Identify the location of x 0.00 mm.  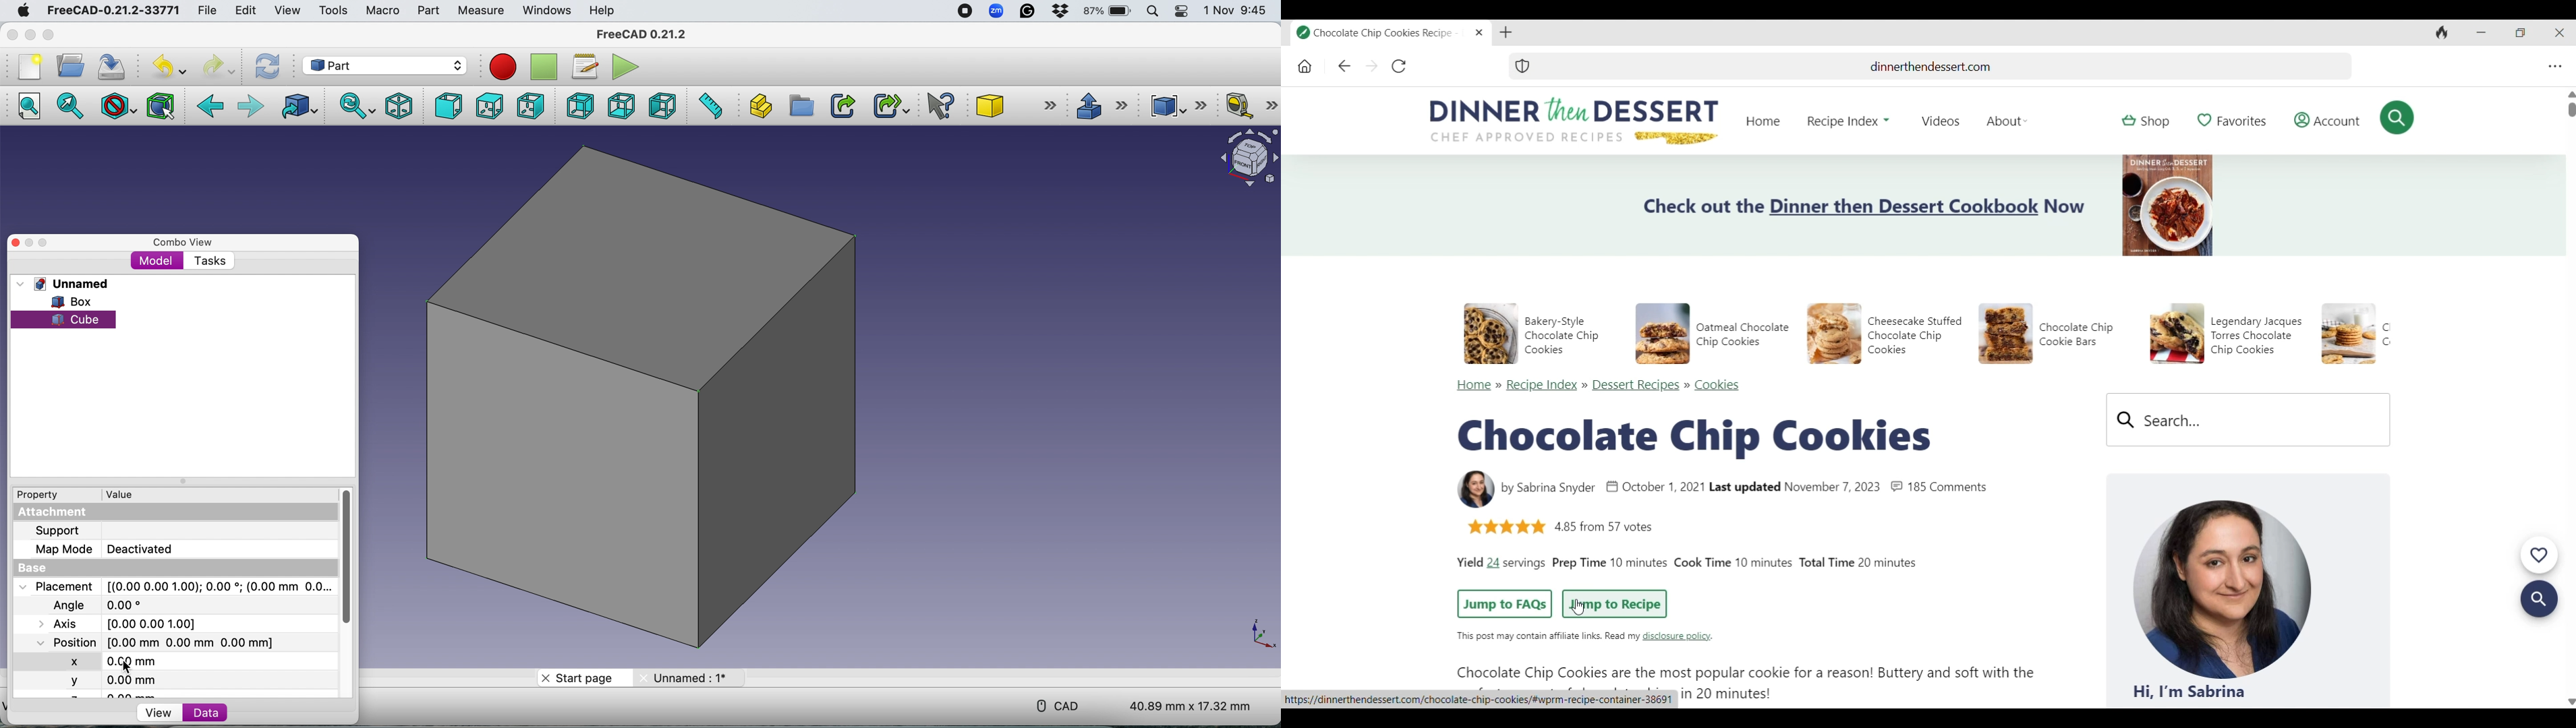
(118, 662).